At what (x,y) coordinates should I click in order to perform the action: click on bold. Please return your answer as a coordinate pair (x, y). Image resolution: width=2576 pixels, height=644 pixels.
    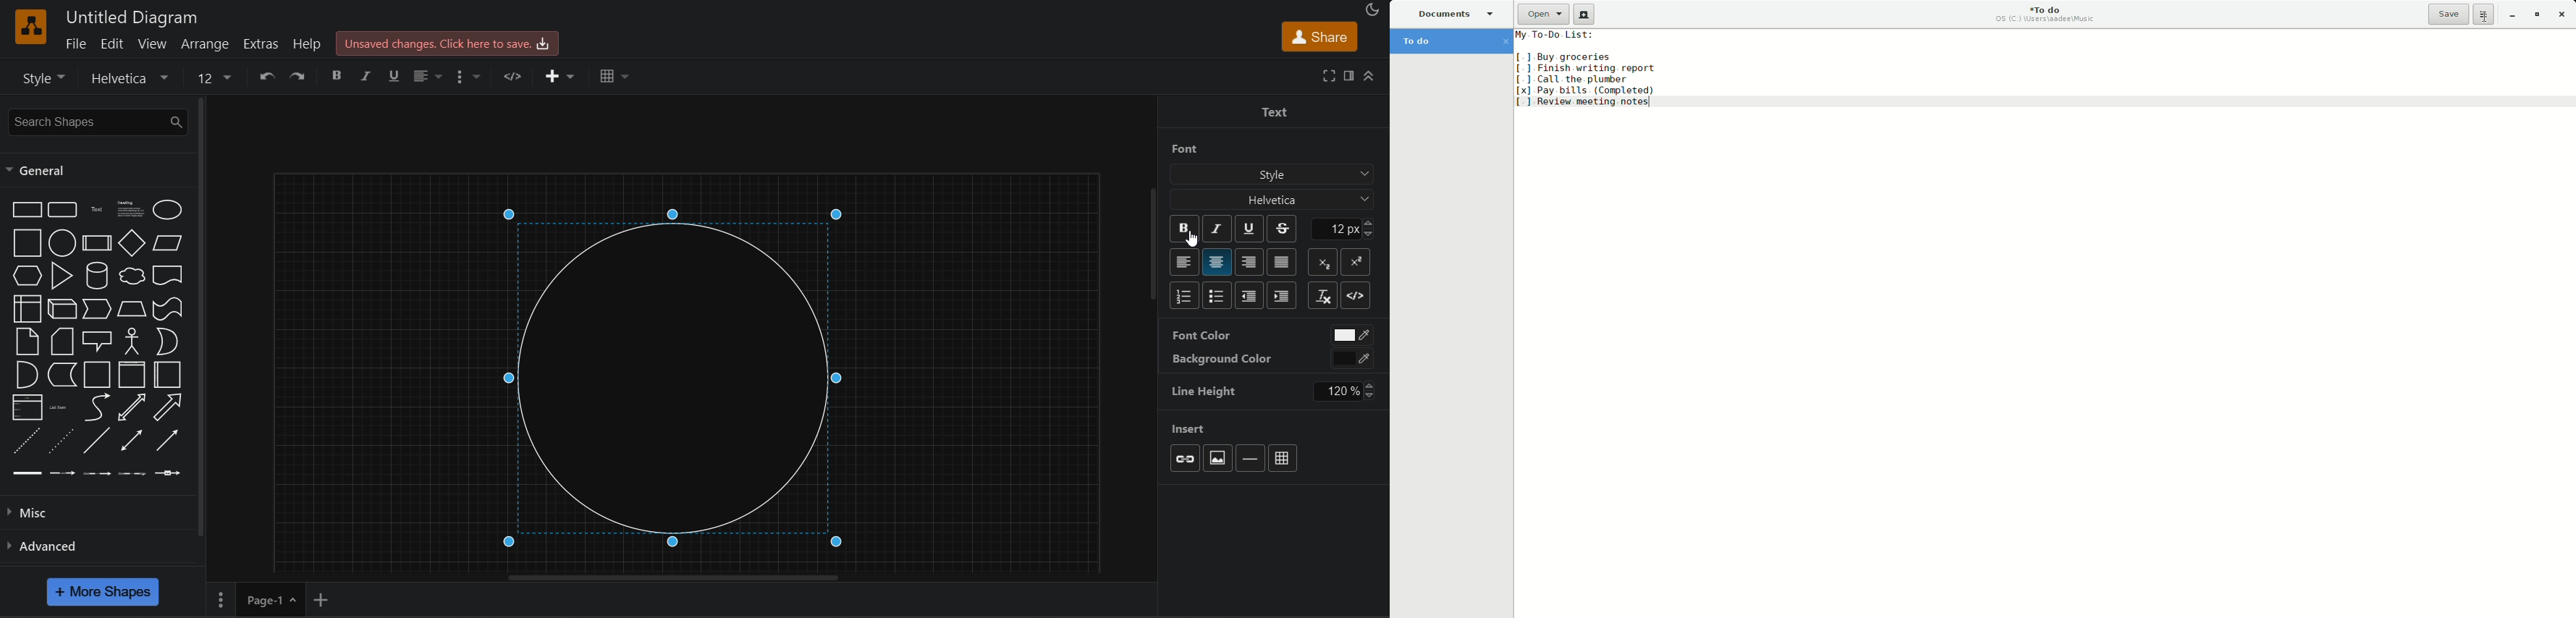
    Looking at the image, I should click on (340, 76).